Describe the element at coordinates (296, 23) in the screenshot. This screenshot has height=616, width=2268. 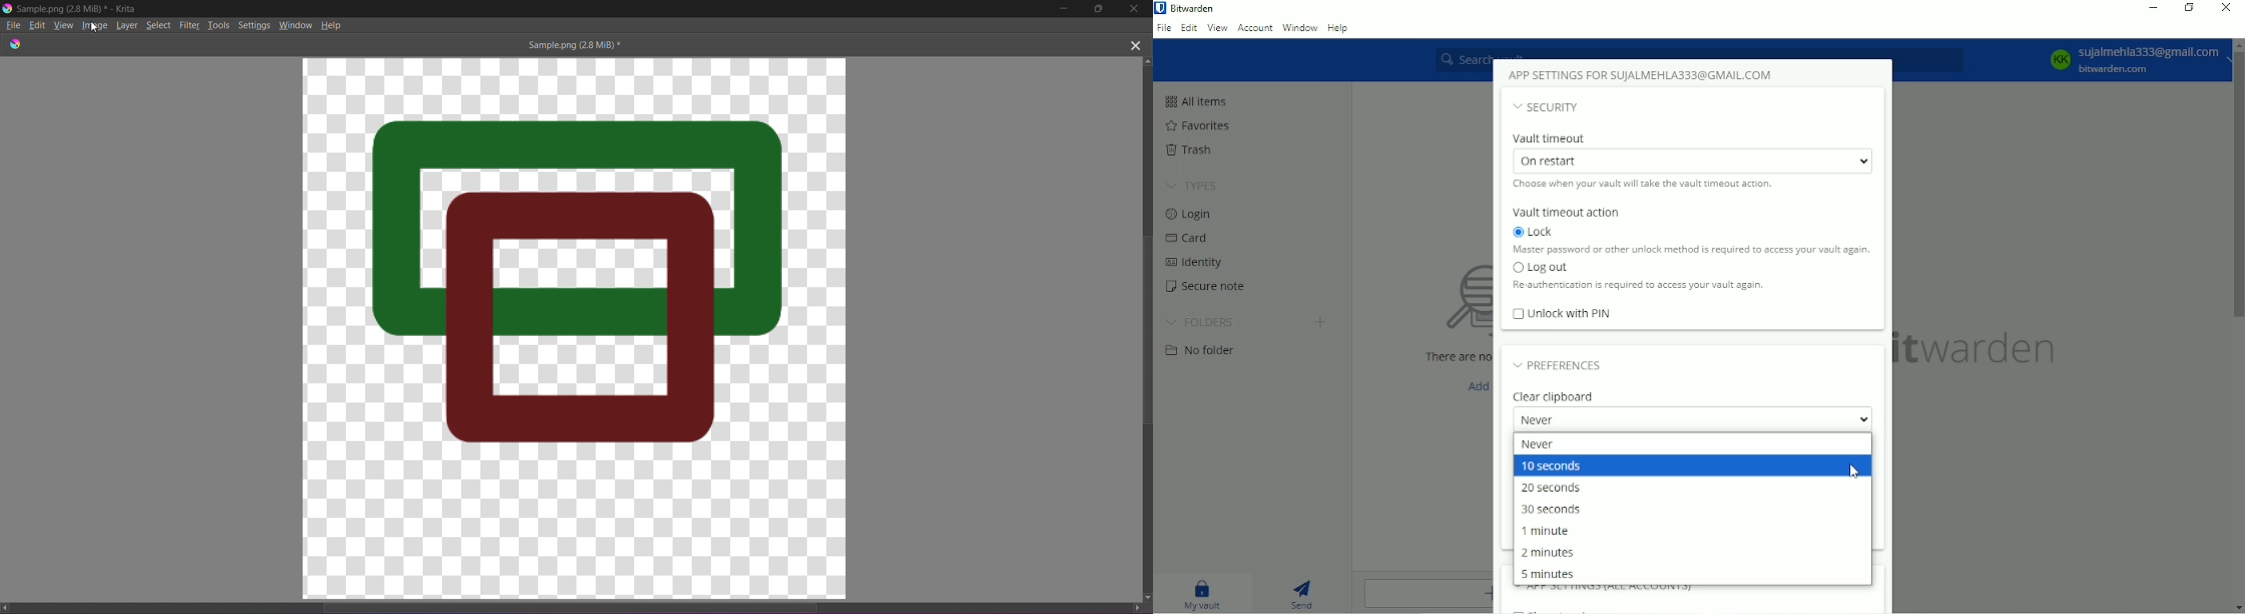
I see `Window` at that location.